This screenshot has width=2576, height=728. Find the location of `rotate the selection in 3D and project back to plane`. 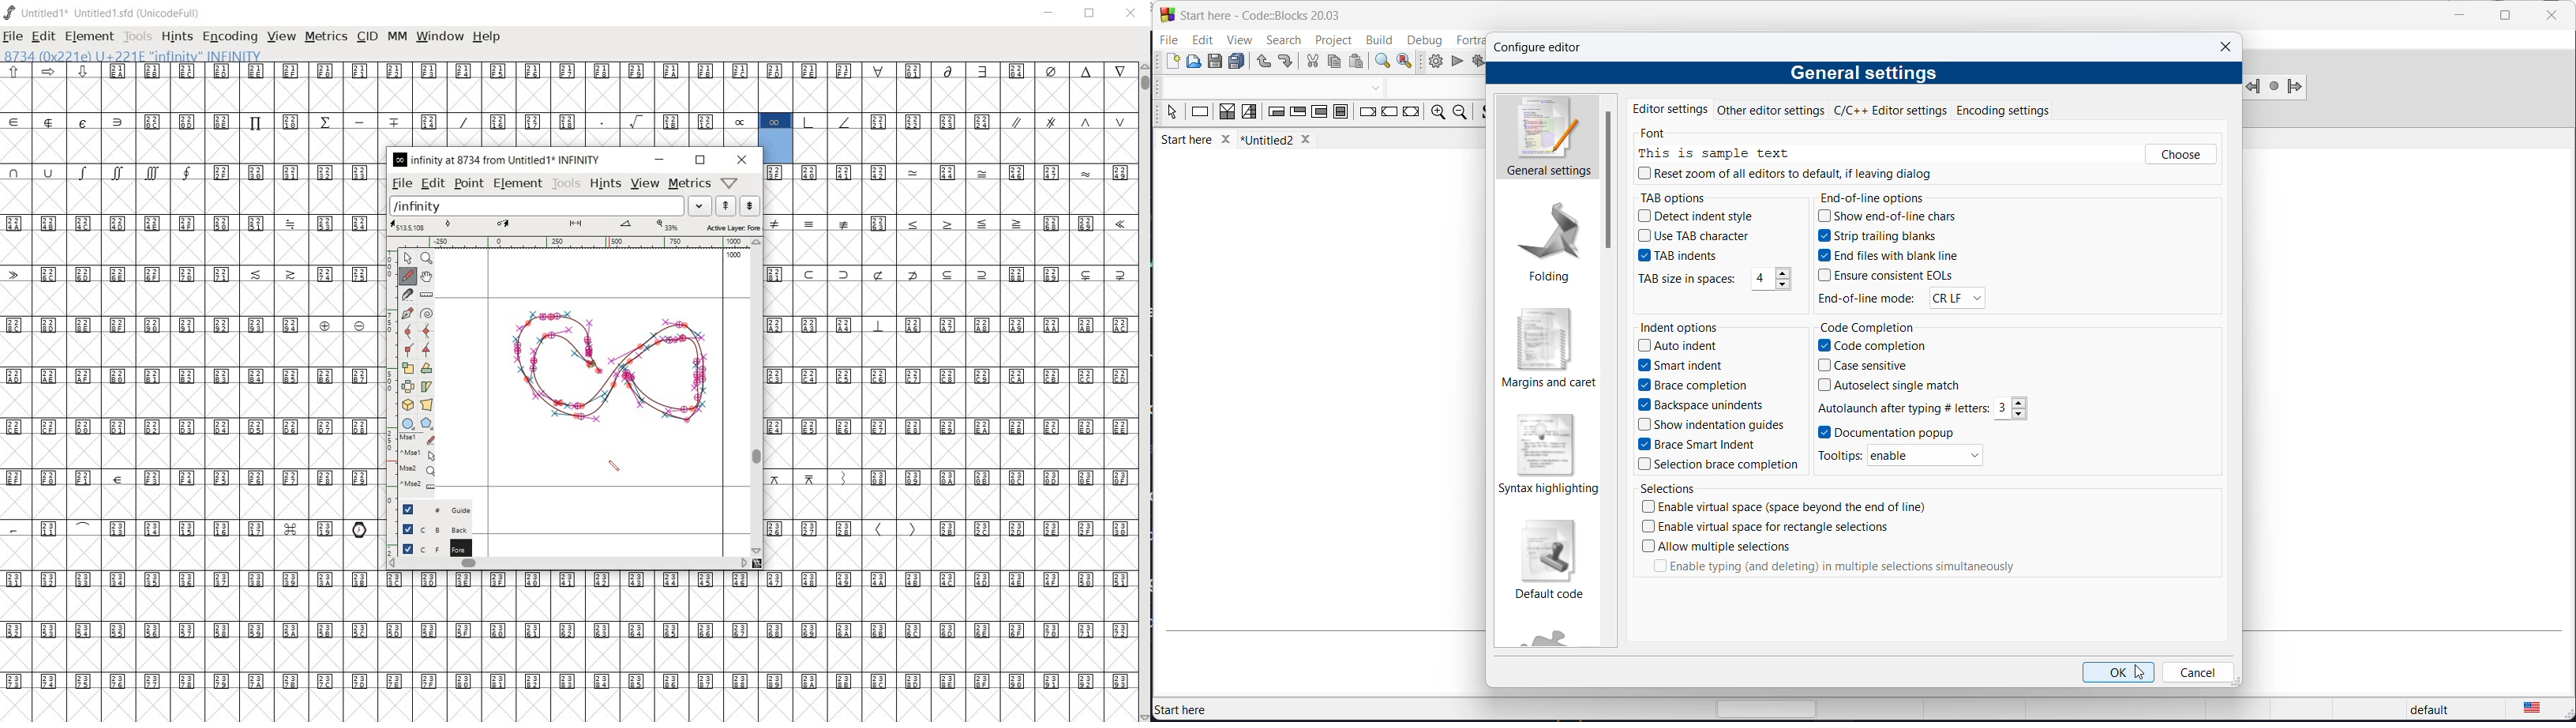

rotate the selection in 3D and project back to plane is located at coordinates (406, 404).